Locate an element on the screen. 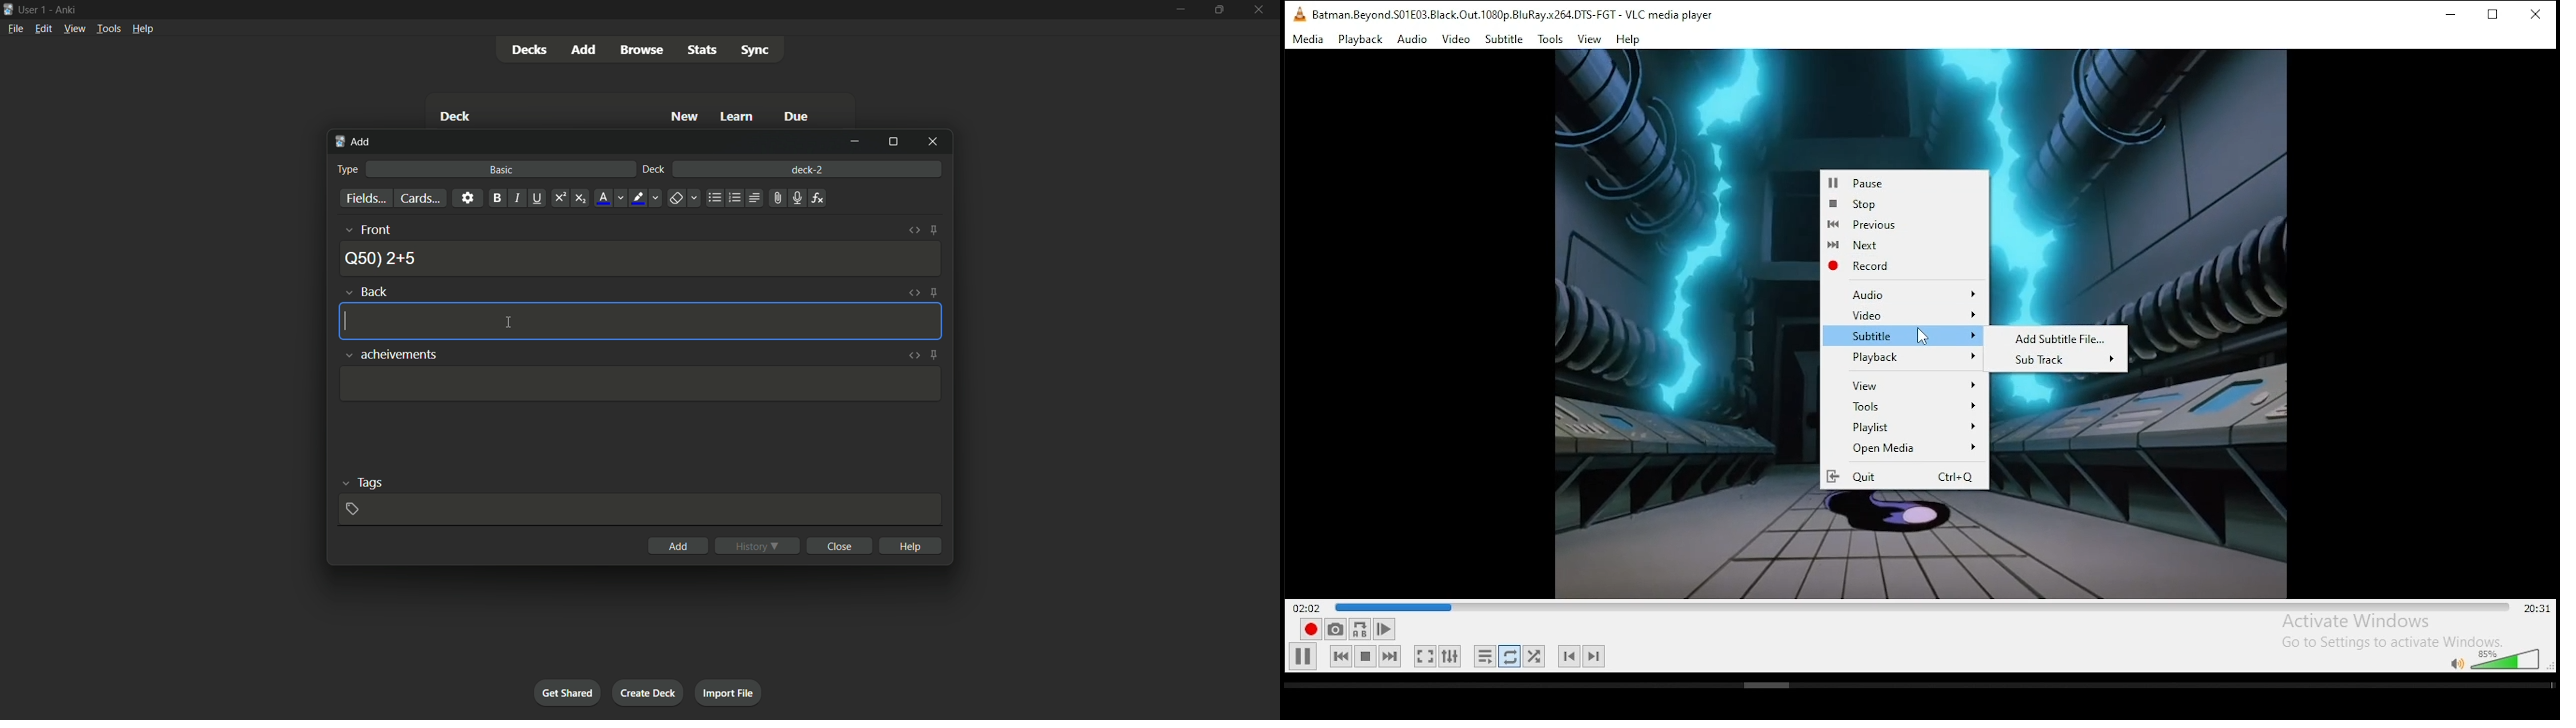  remaining/total time is located at coordinates (2536, 608).